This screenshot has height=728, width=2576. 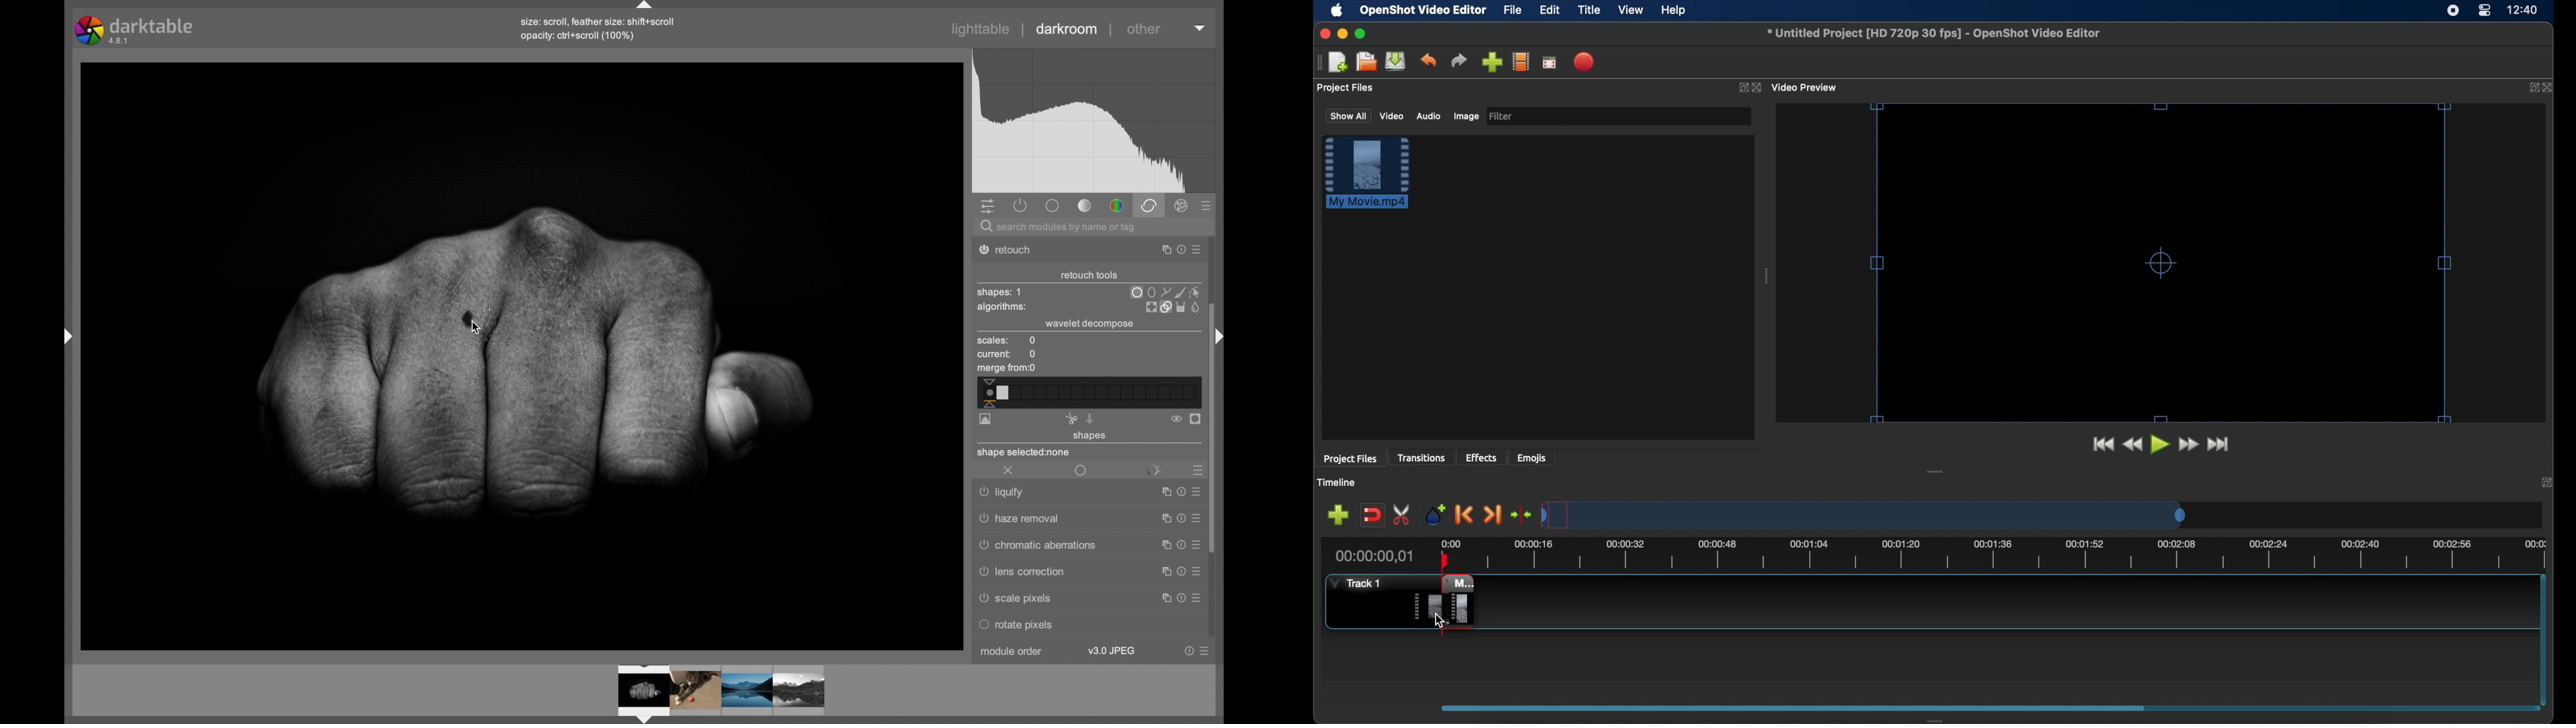 What do you see at coordinates (1090, 323) in the screenshot?
I see `wavelet decompose` at bounding box center [1090, 323].